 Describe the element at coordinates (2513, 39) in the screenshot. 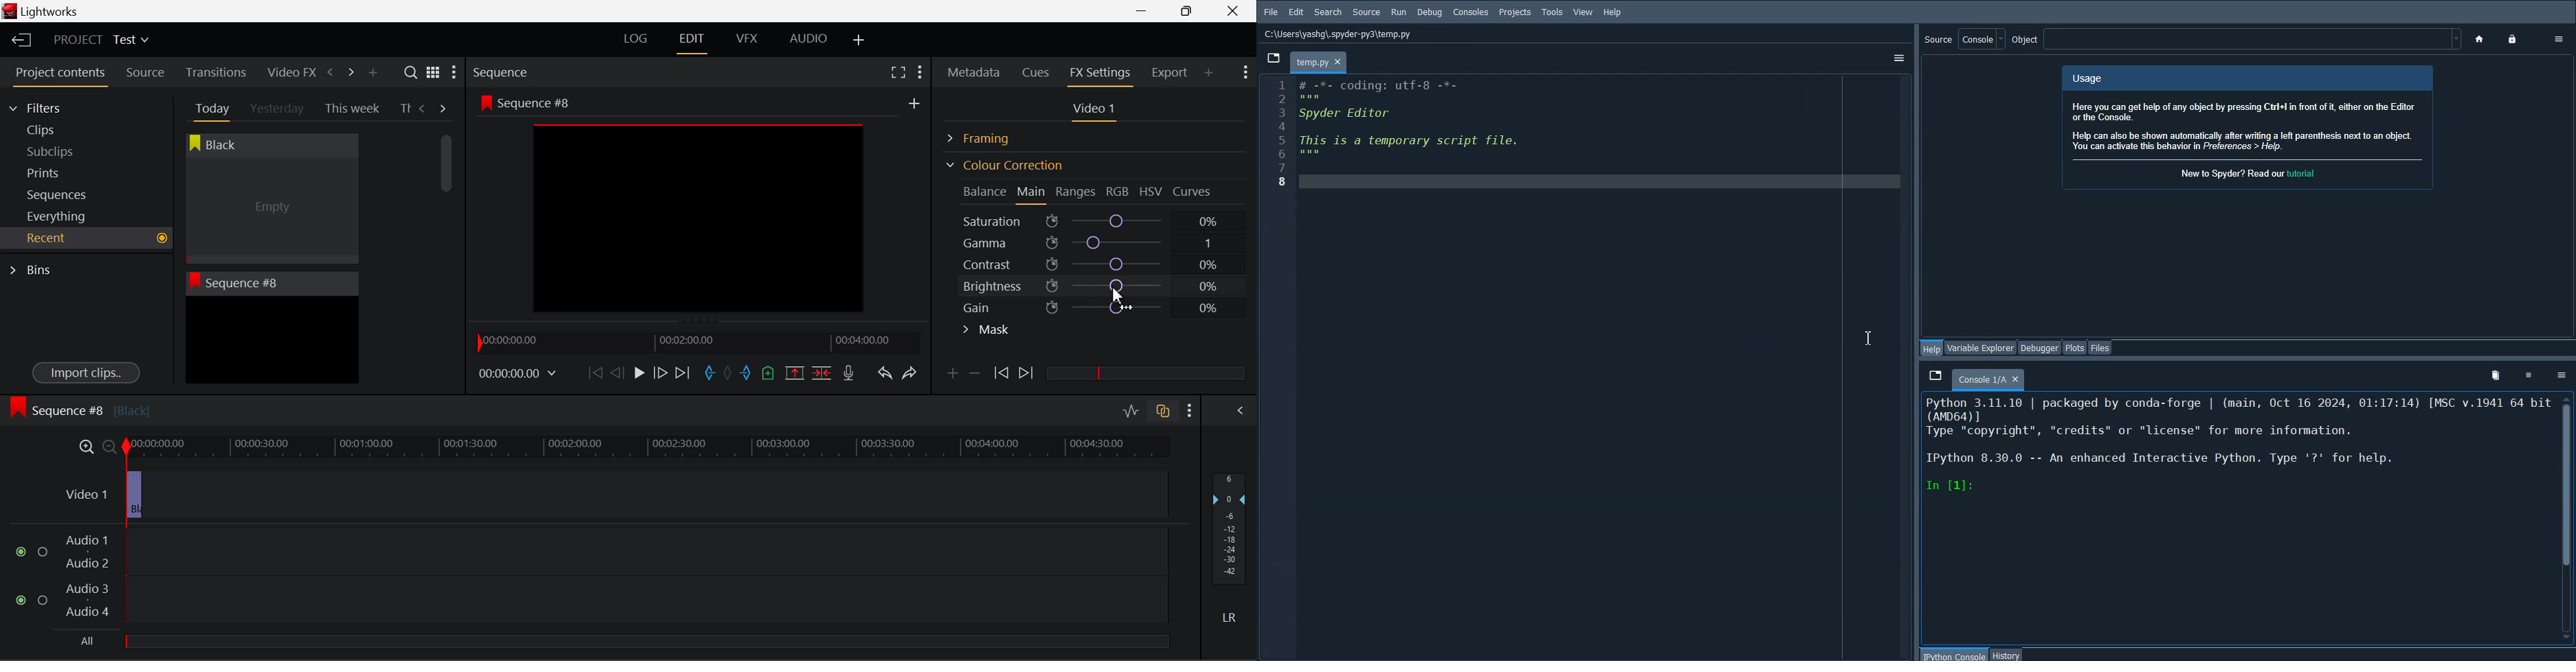

I see `Lock` at that location.